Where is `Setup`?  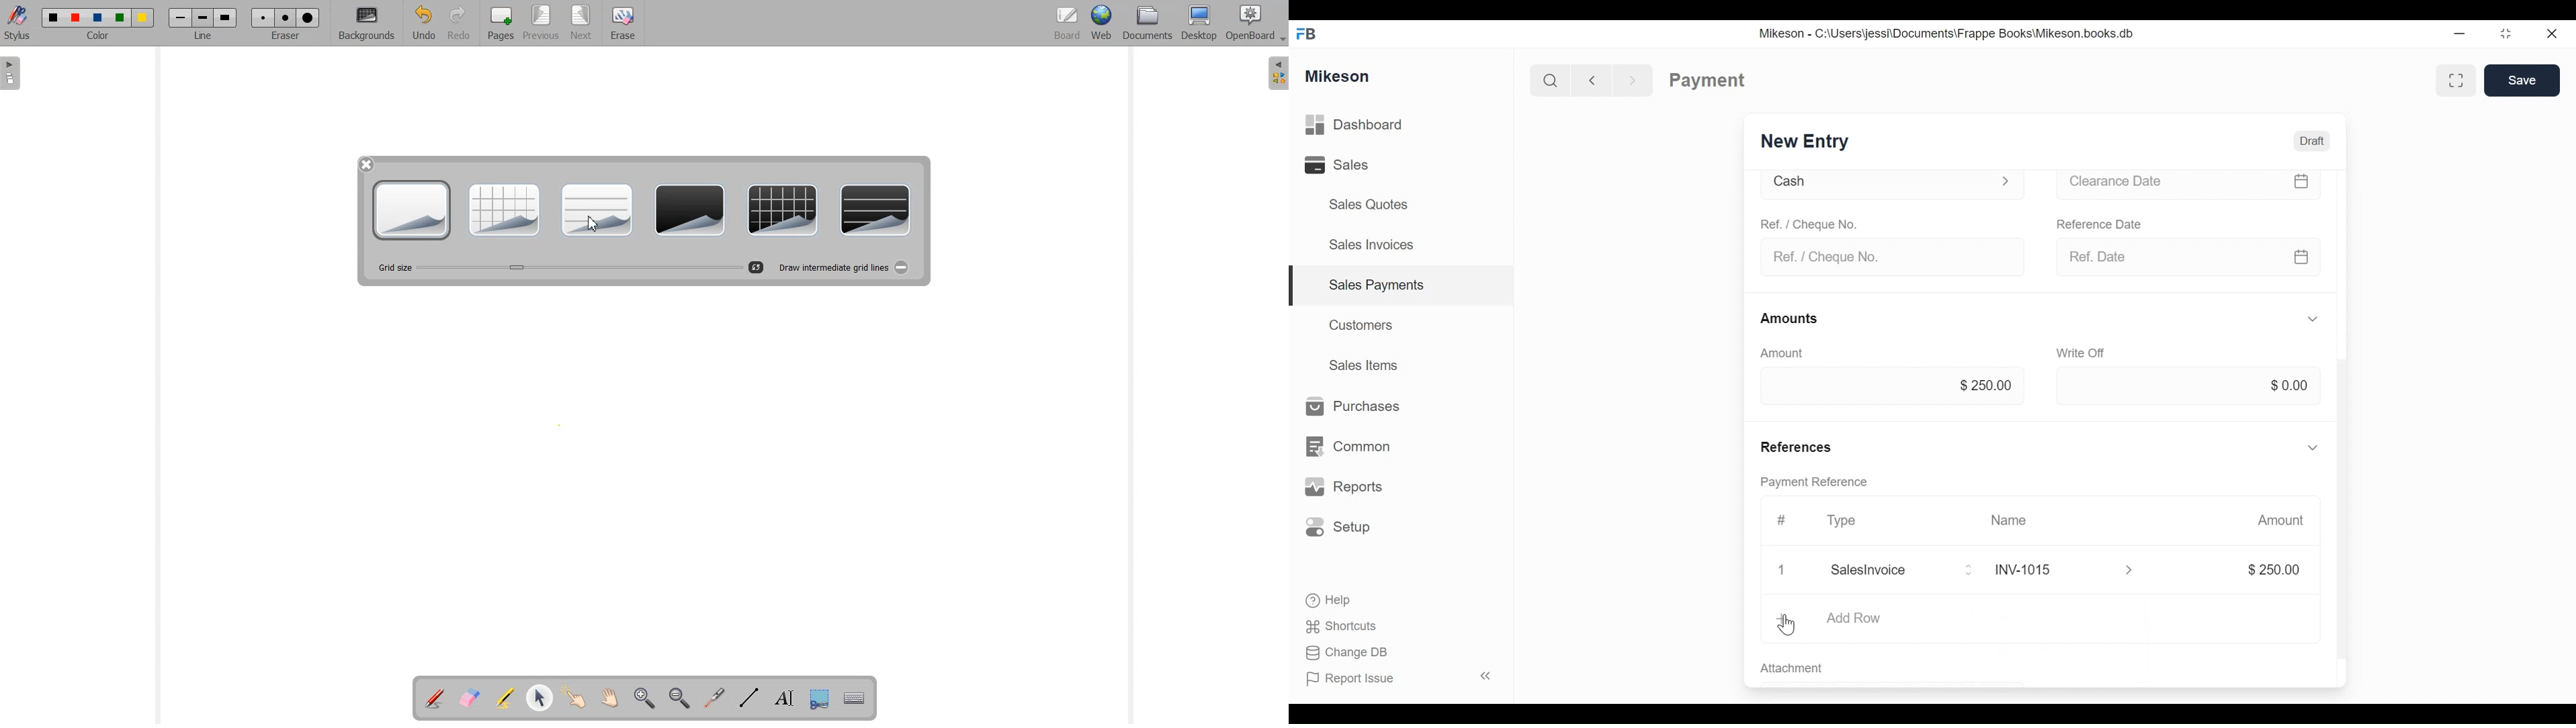 Setup is located at coordinates (1342, 528).